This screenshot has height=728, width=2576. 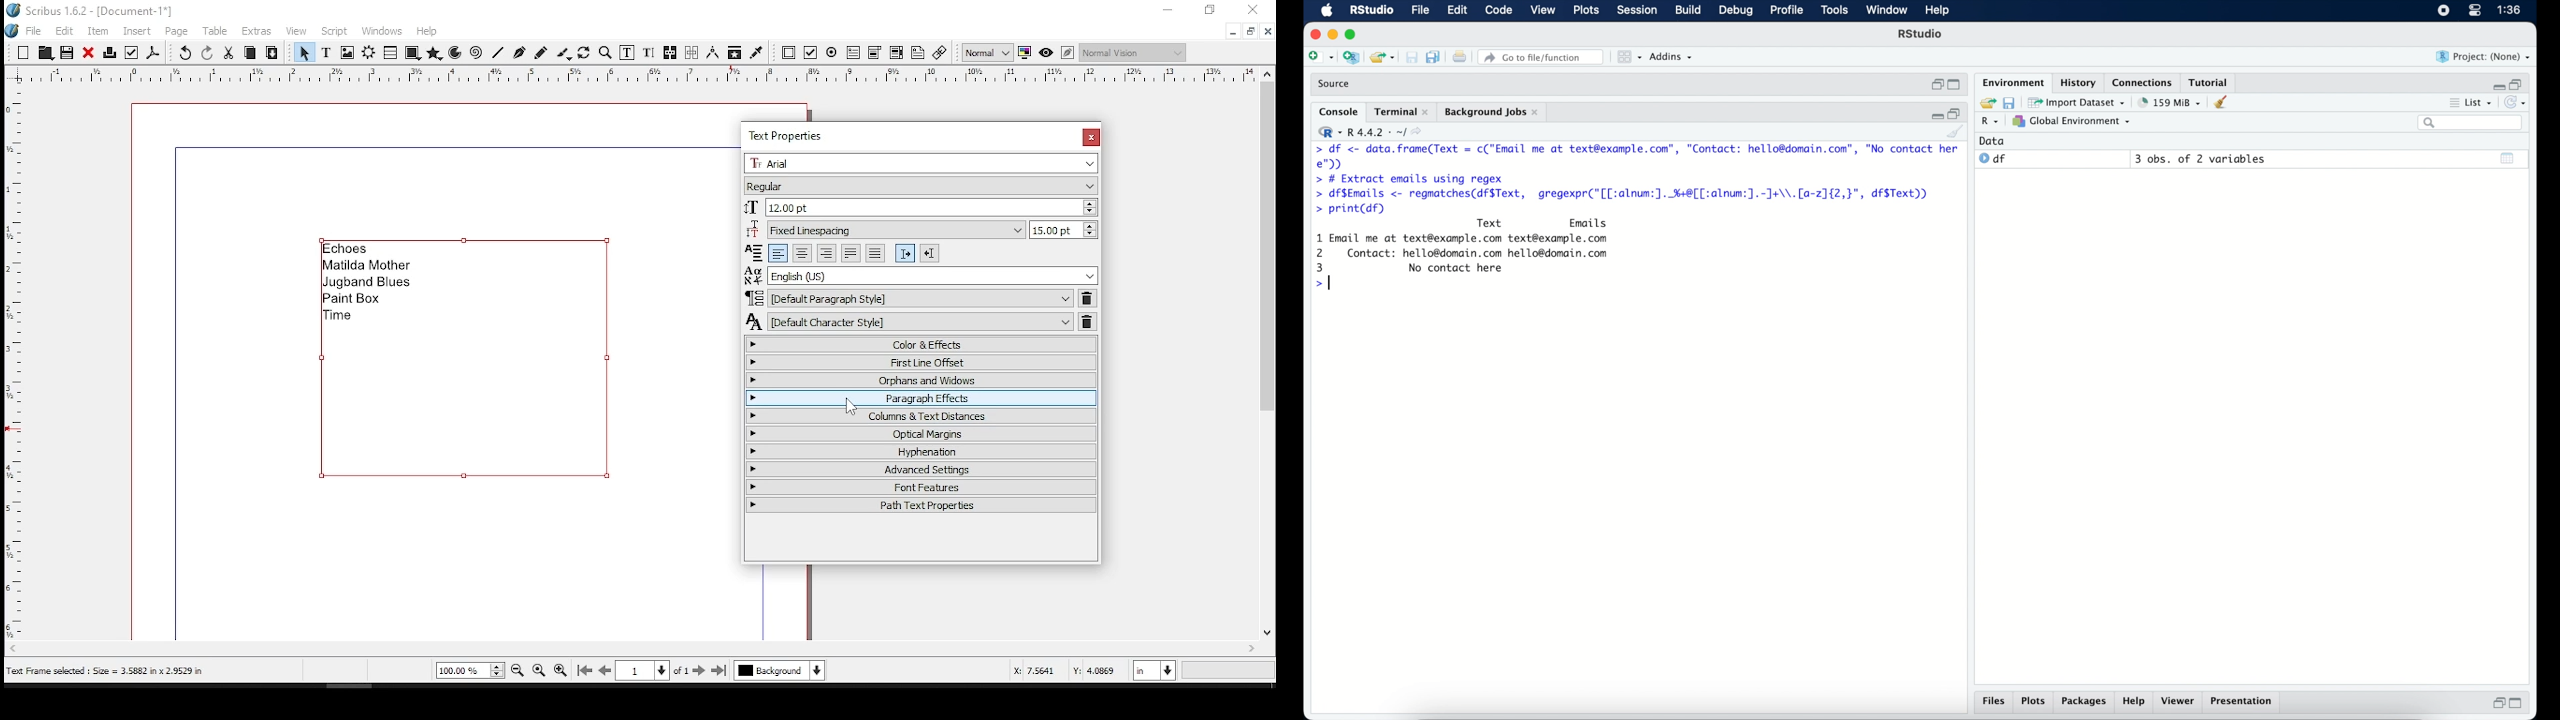 I want to click on print, so click(x=1459, y=57).